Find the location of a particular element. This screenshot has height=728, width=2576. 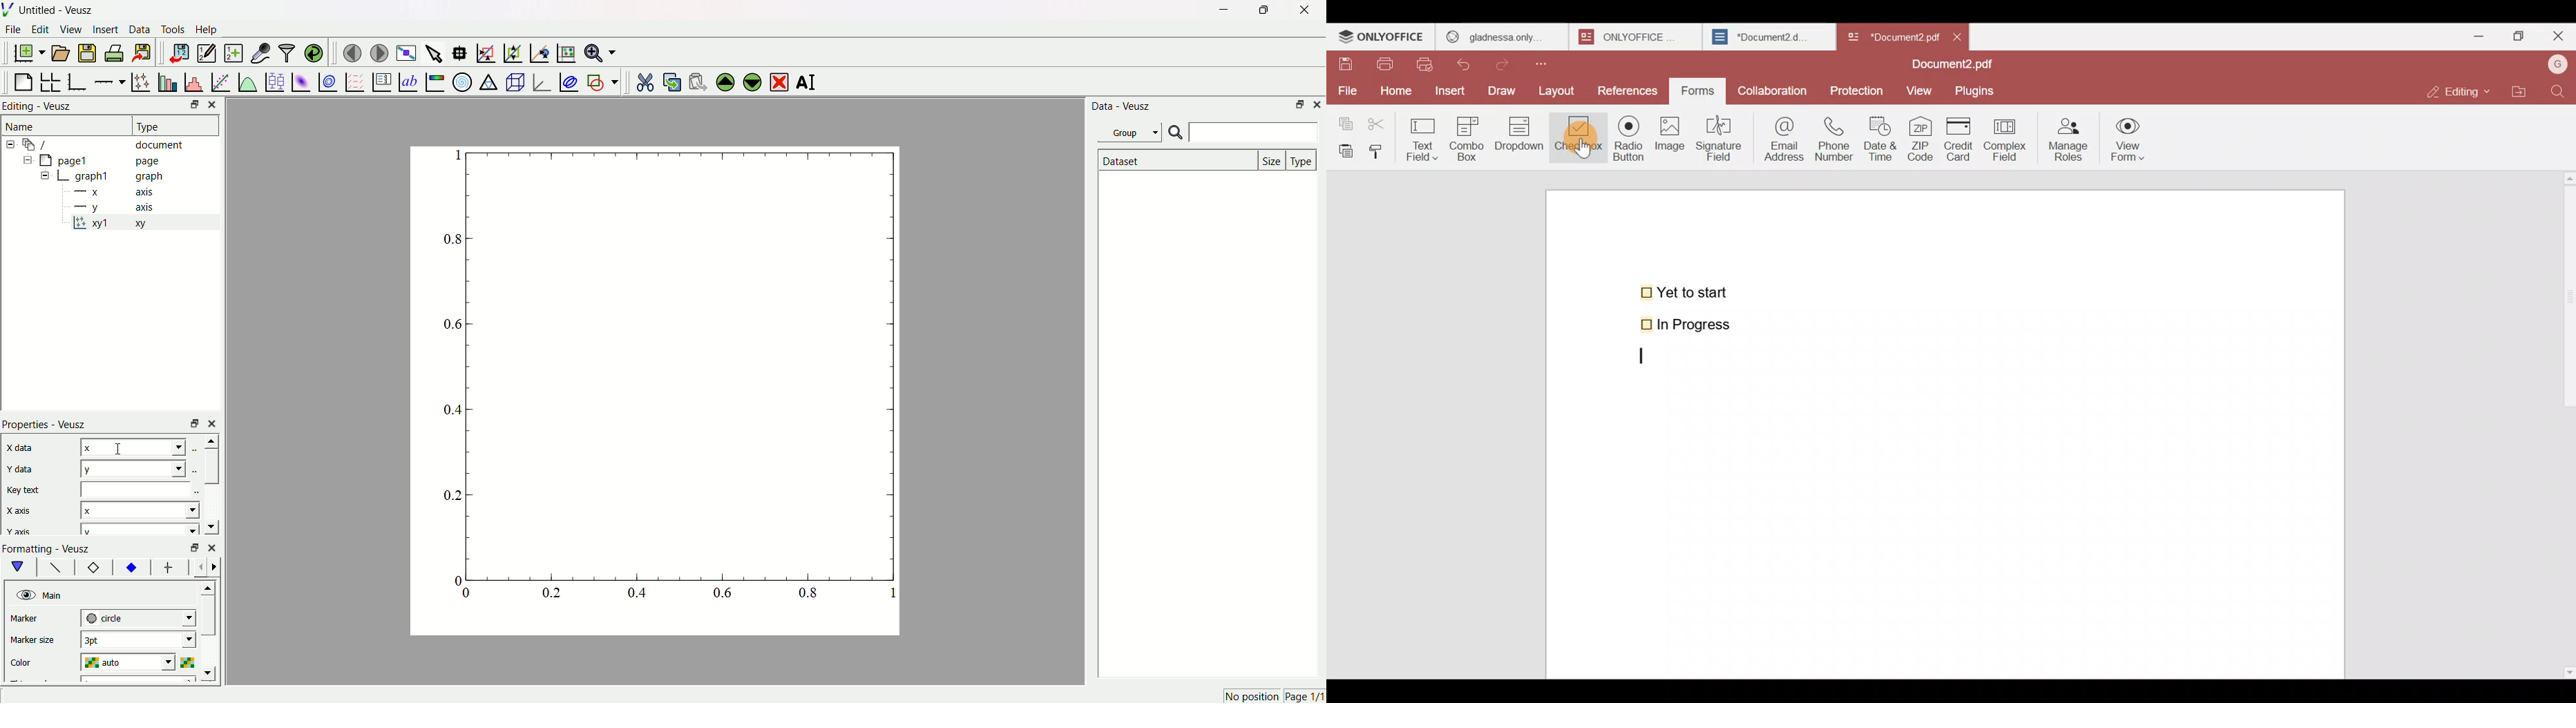

Close is located at coordinates (1963, 36).